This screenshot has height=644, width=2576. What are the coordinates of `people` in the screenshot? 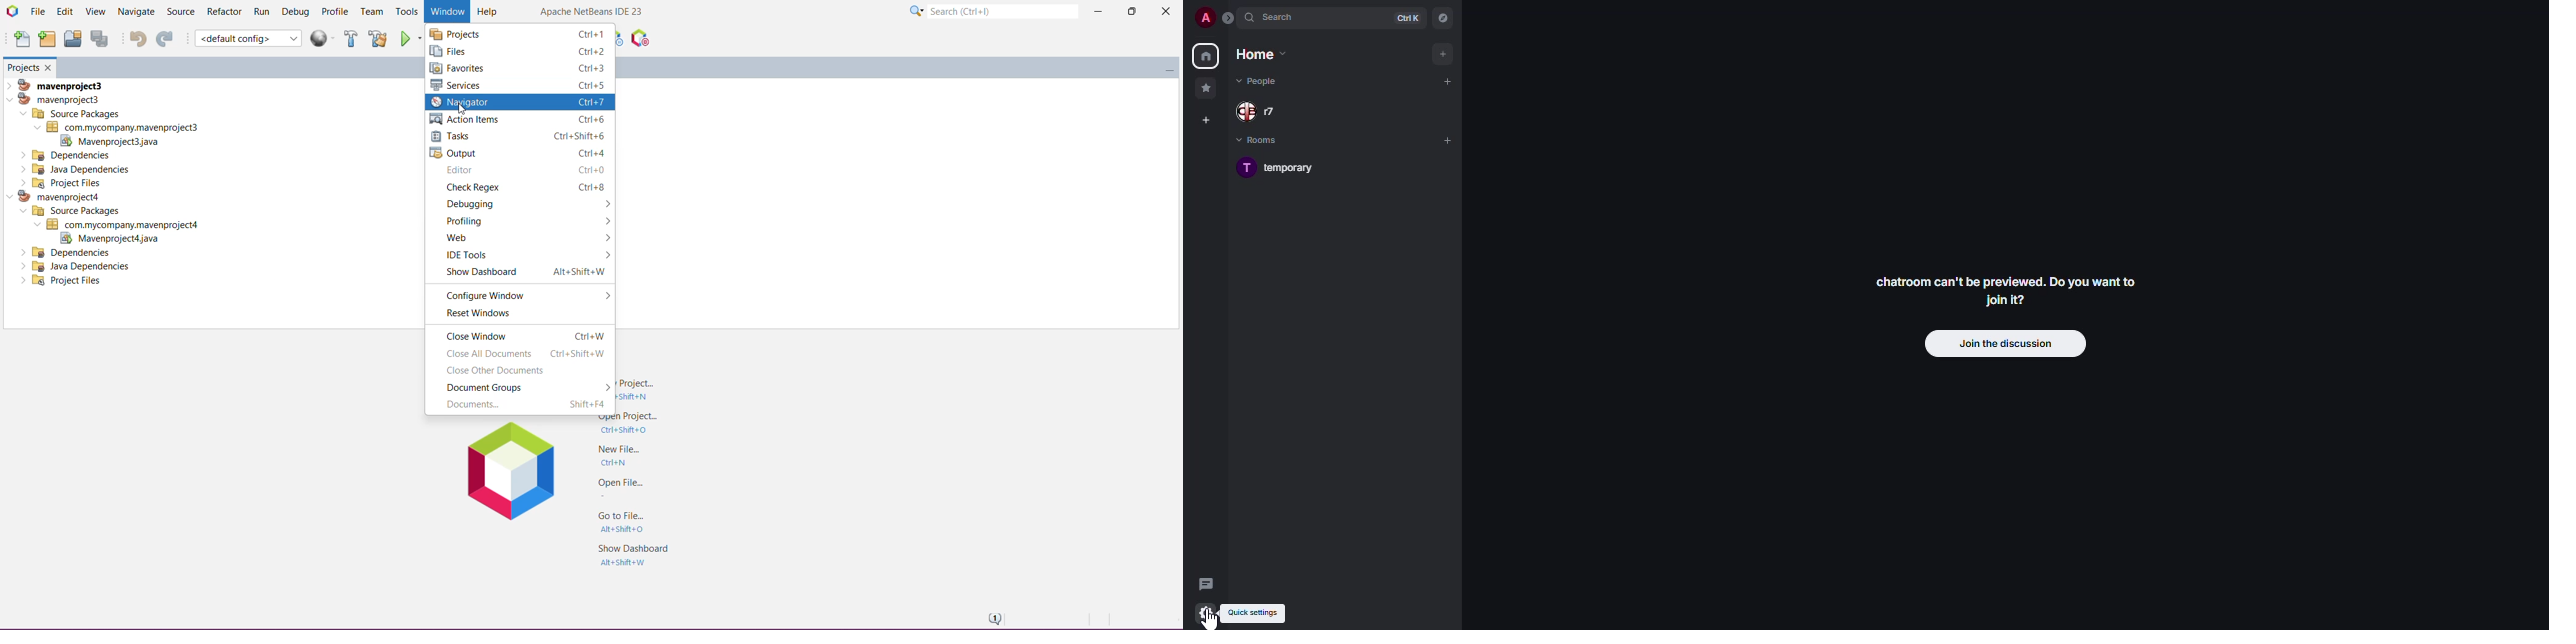 It's located at (1263, 82).